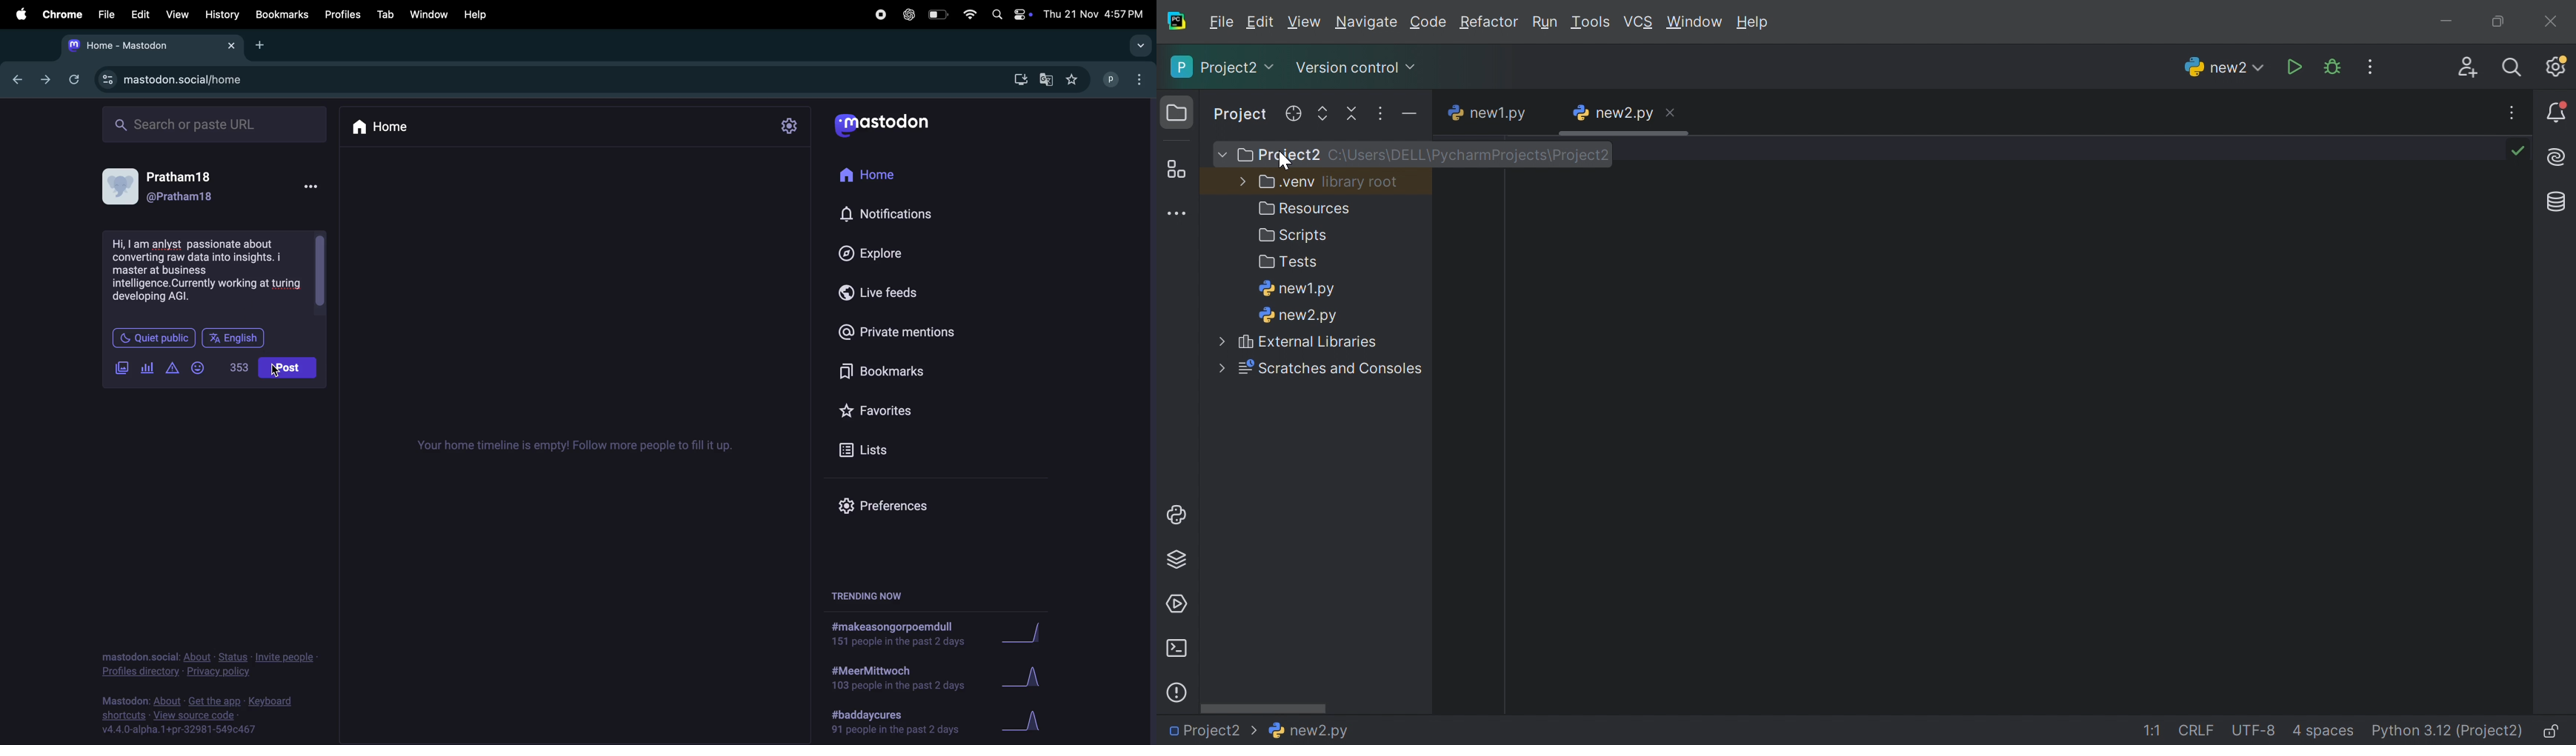 Image resolution: width=2576 pixels, height=756 pixels. Describe the element at coordinates (1239, 182) in the screenshot. I see `More` at that location.